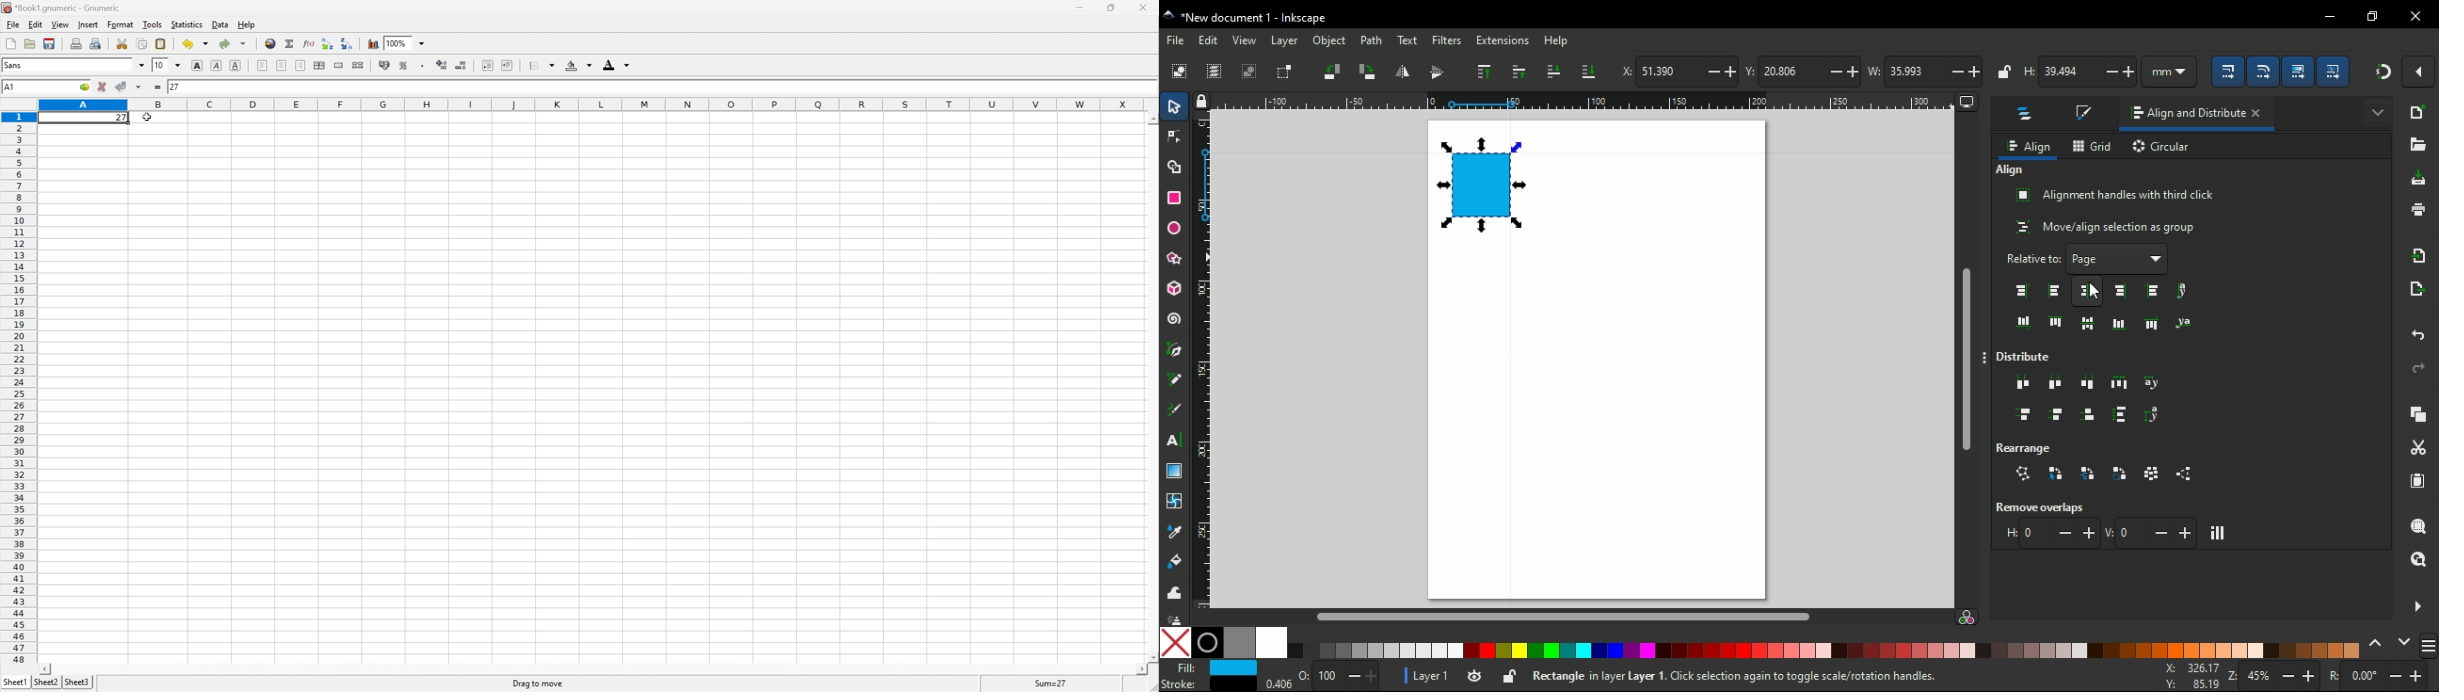 This screenshot has height=700, width=2464. I want to click on Enter formula, so click(159, 88).